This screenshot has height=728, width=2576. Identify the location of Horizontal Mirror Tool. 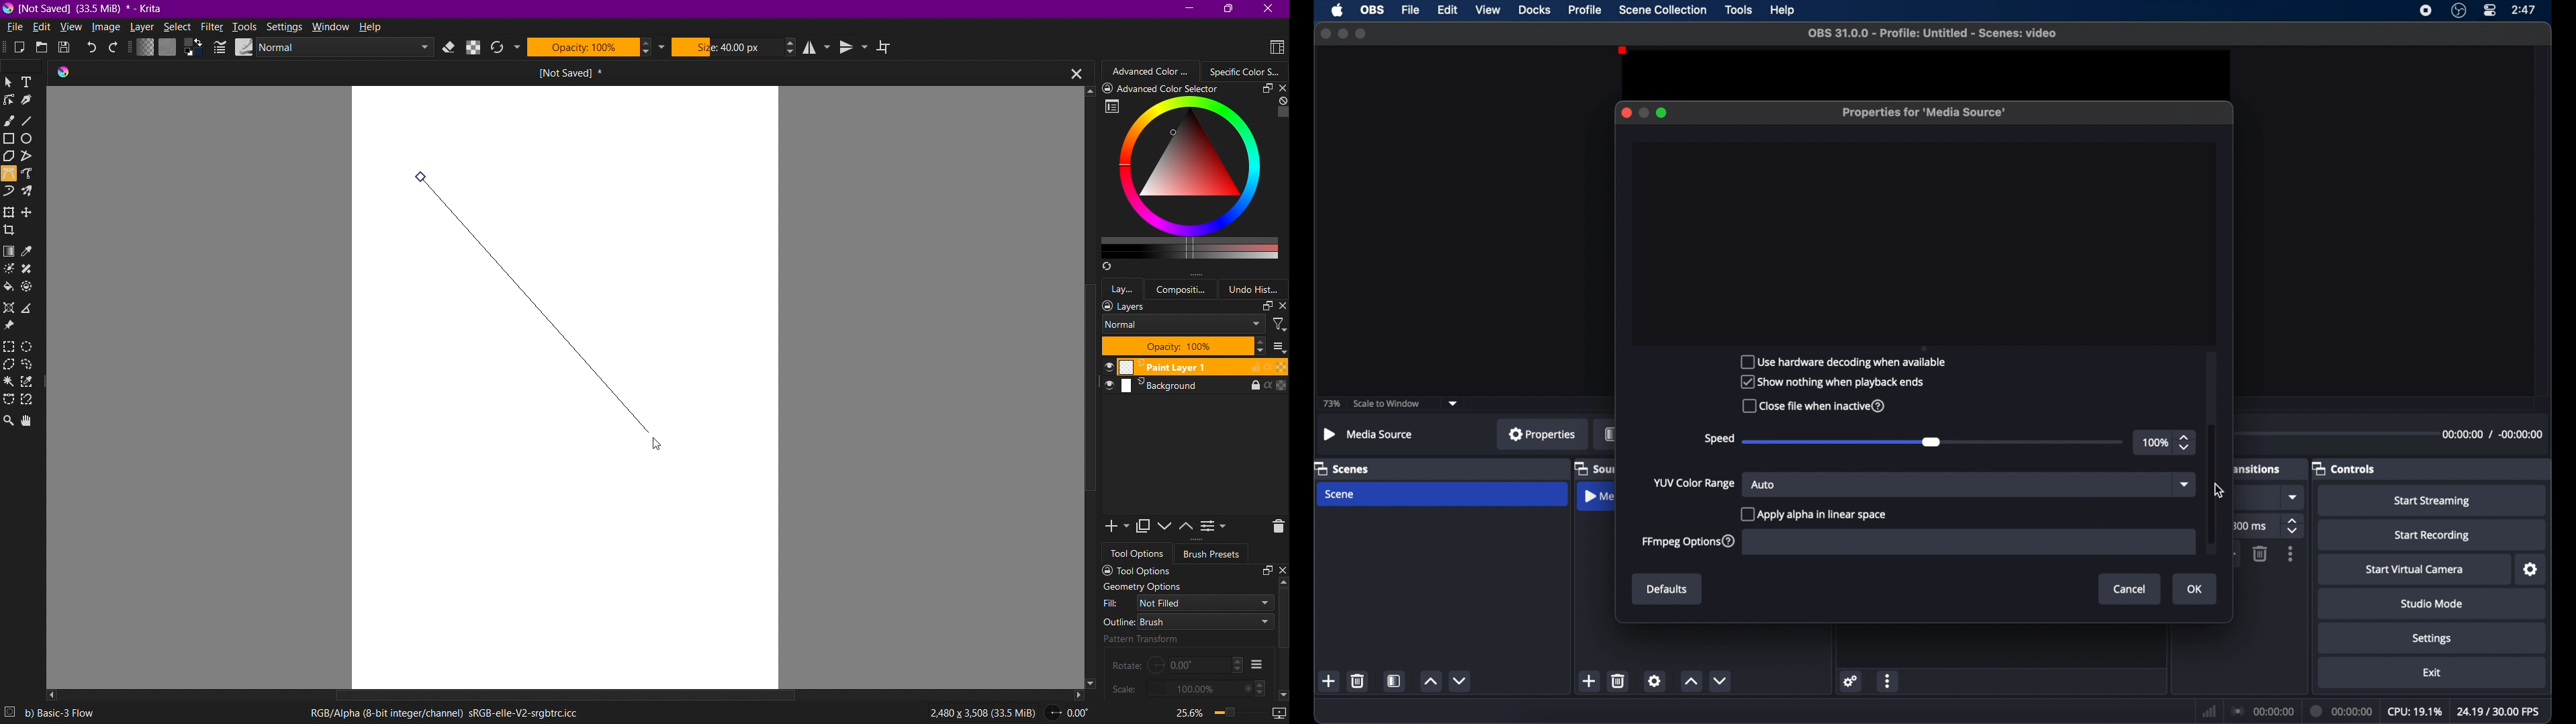
(818, 47).